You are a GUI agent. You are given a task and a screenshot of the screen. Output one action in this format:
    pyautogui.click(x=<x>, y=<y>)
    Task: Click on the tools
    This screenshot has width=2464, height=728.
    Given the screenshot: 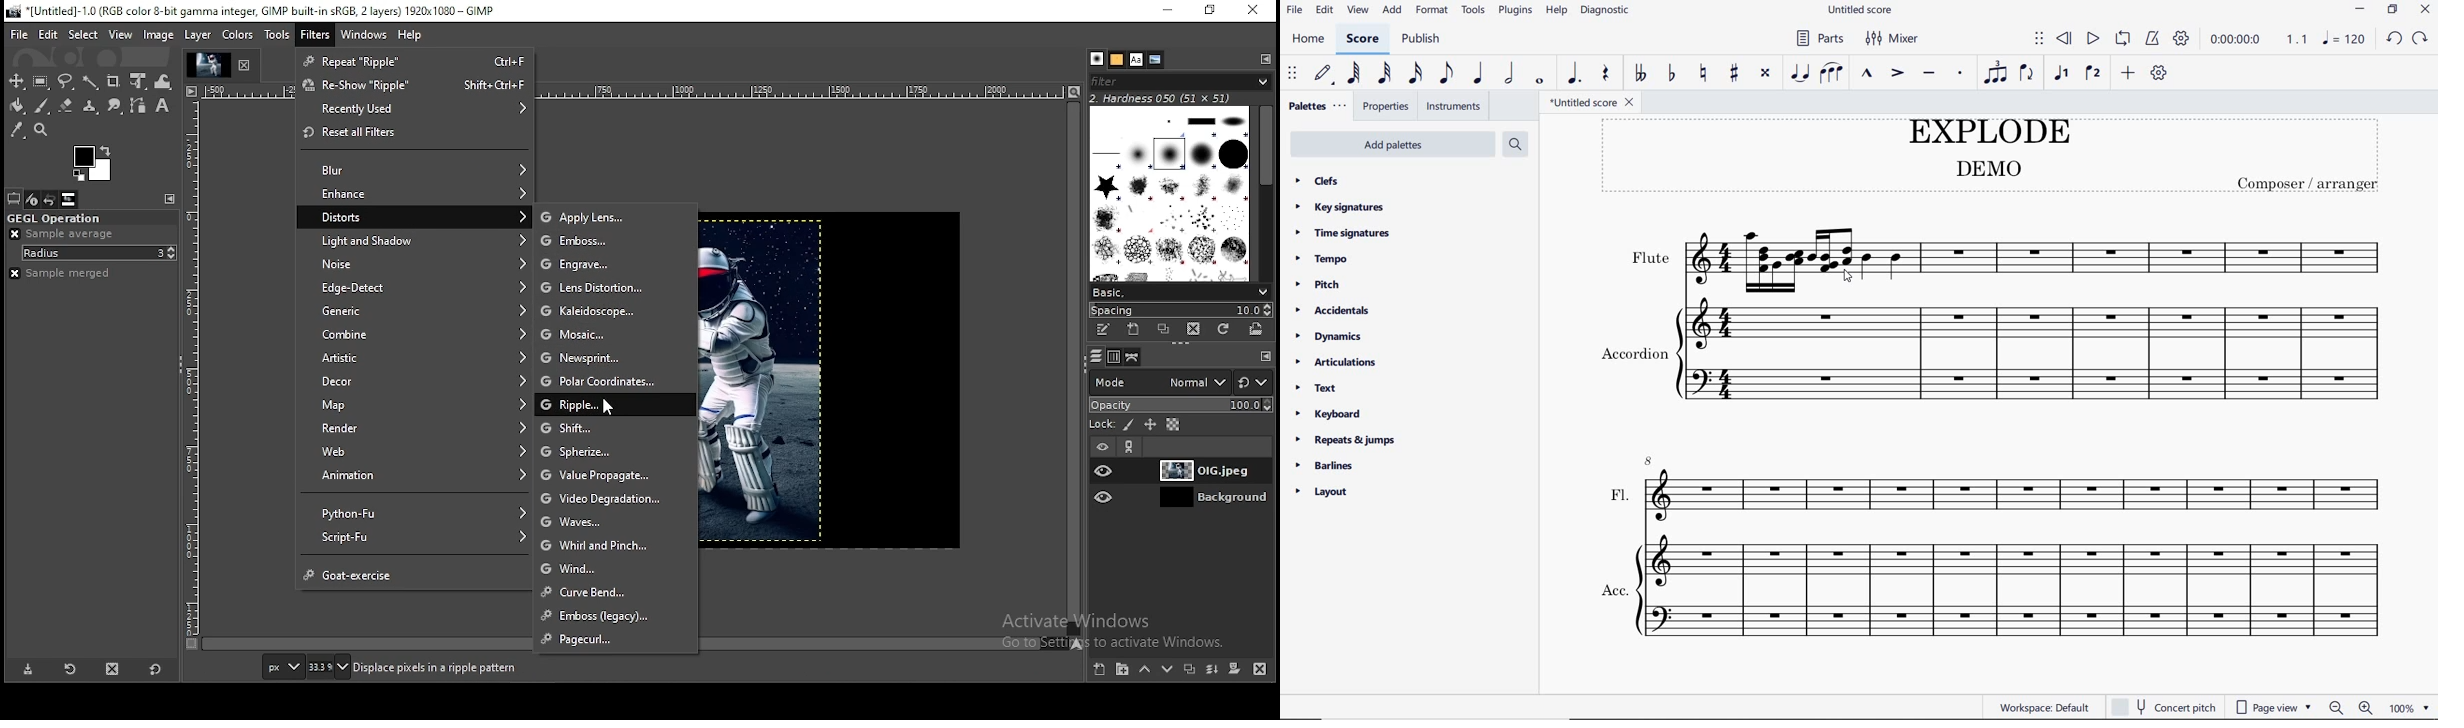 What is the action you would take?
    pyautogui.click(x=1474, y=12)
    